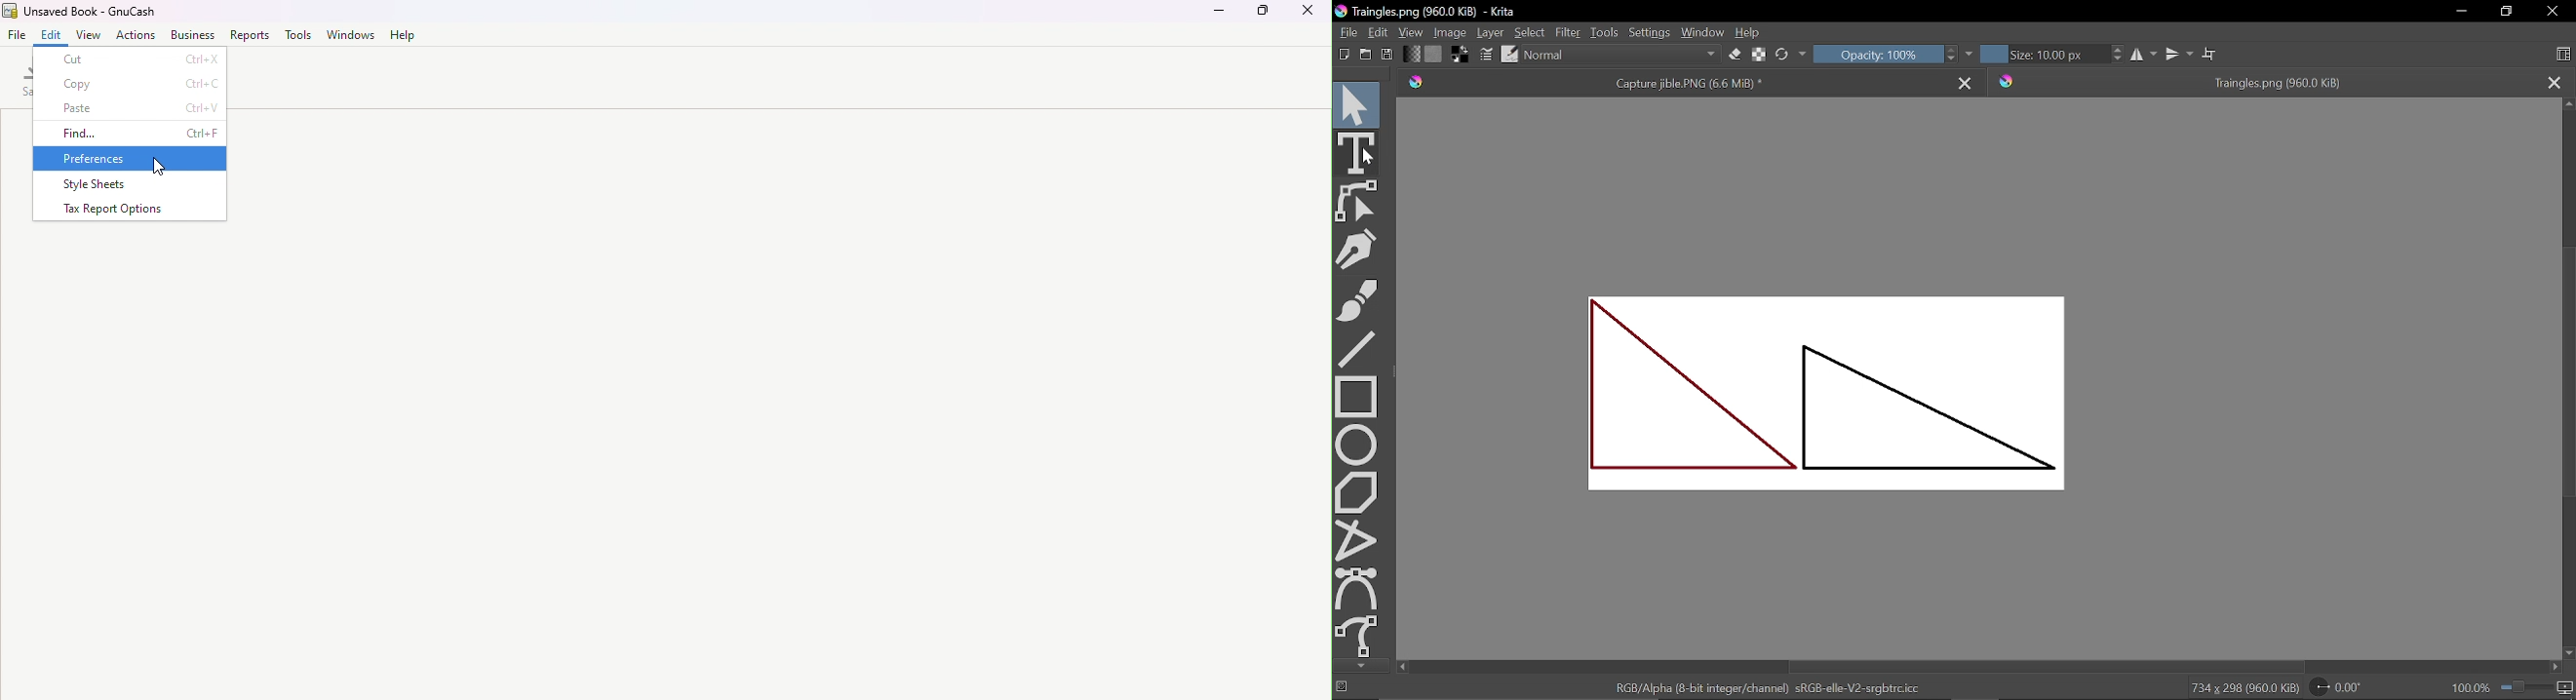 The image size is (2576, 700). What do you see at coordinates (1568, 33) in the screenshot?
I see `Filter` at bounding box center [1568, 33].